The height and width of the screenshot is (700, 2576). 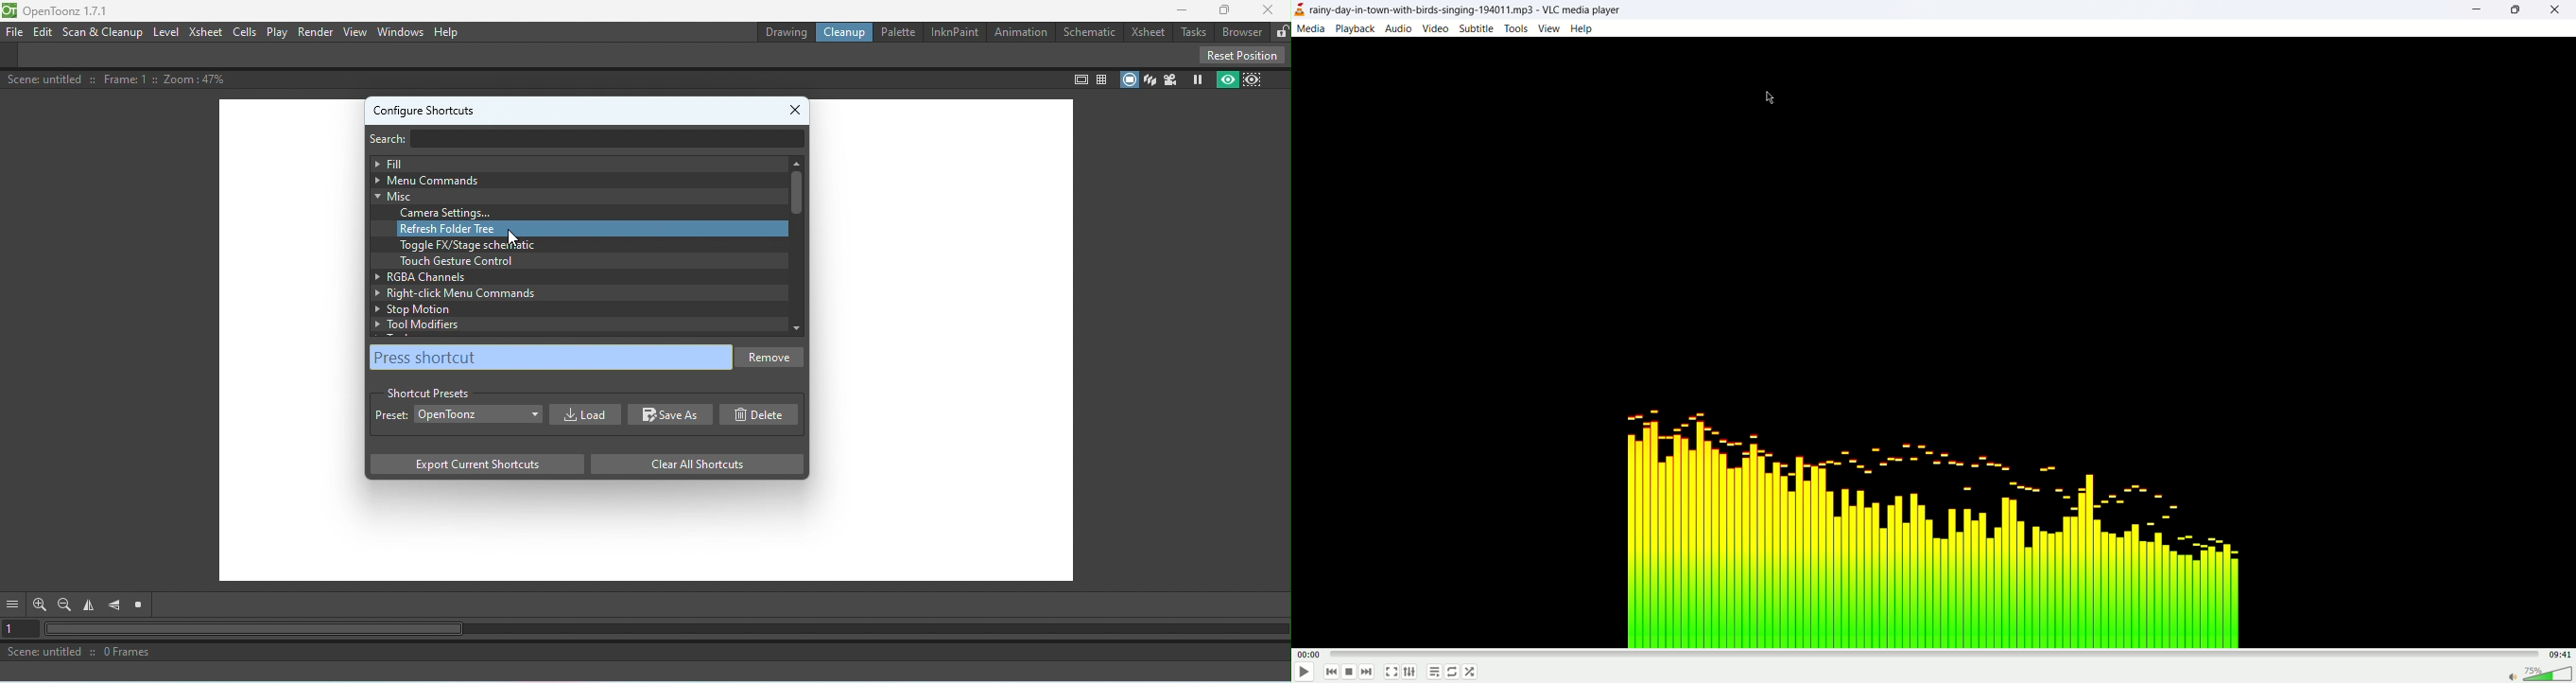 What do you see at coordinates (1474, 9) in the screenshot?
I see `rainy-day-in-town-with-birds-singing-194011.mp3 - VLC media player` at bounding box center [1474, 9].